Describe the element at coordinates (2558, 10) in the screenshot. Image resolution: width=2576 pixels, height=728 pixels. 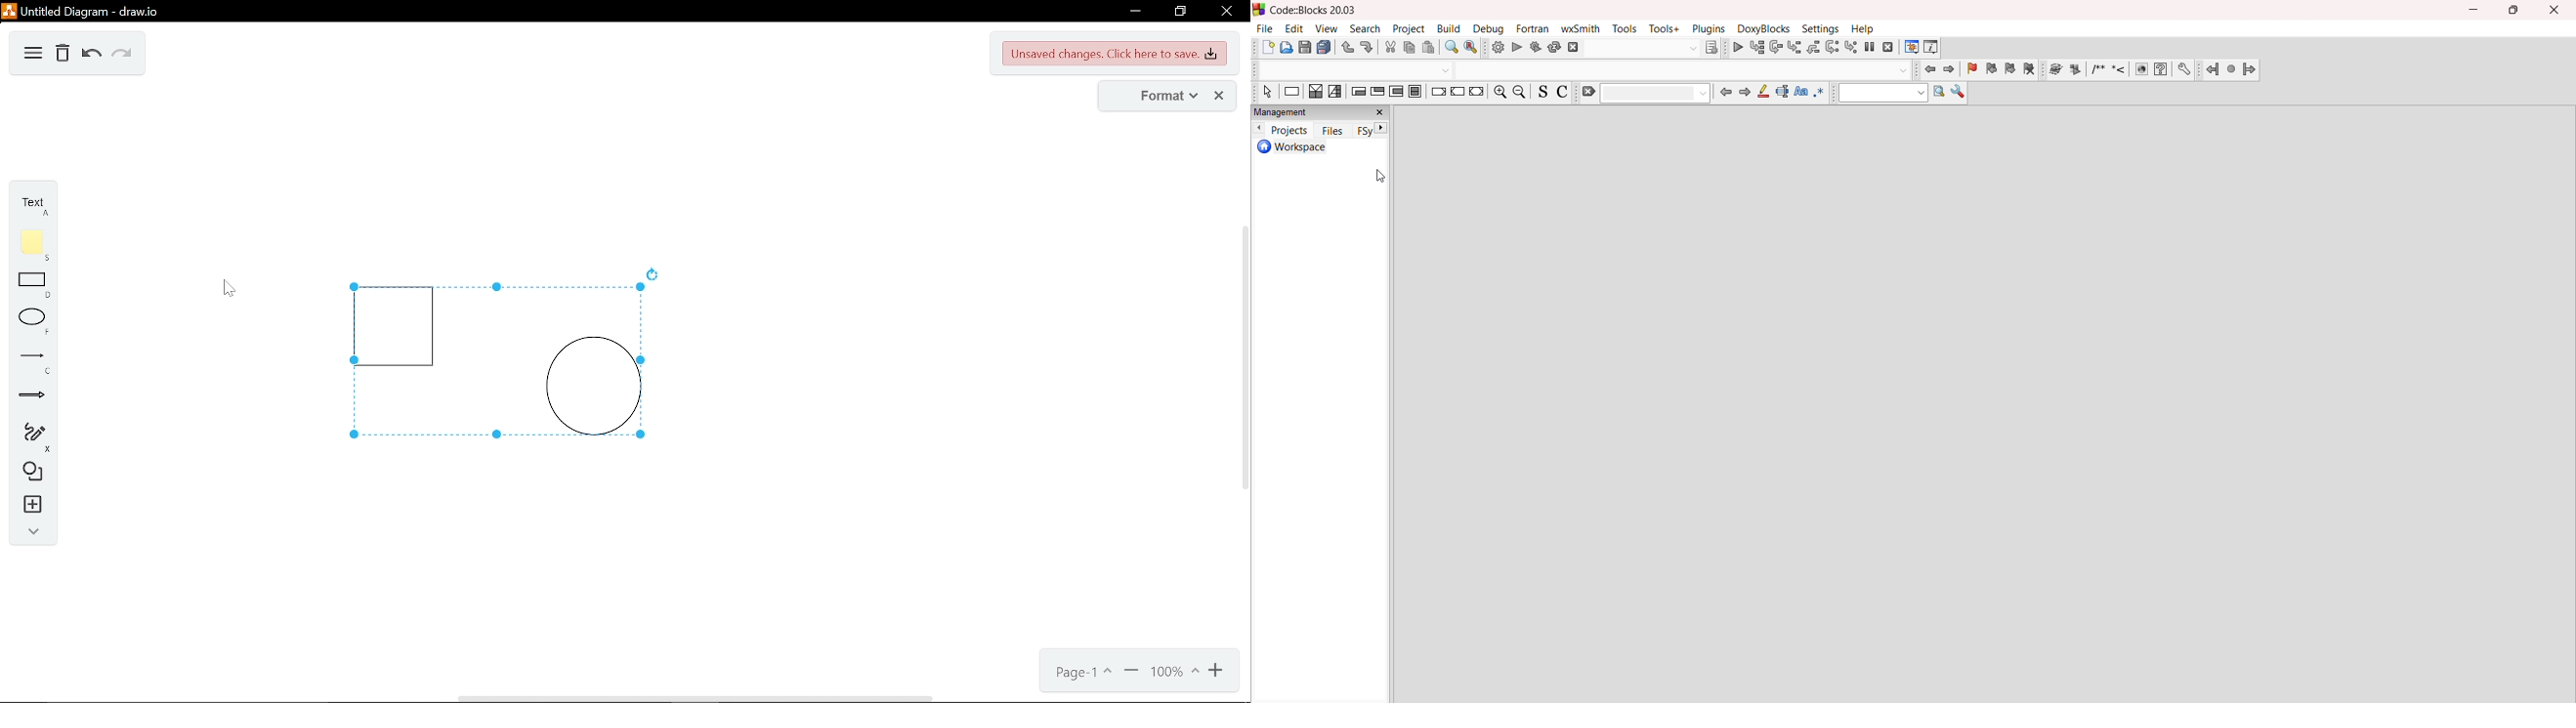
I see `close` at that location.